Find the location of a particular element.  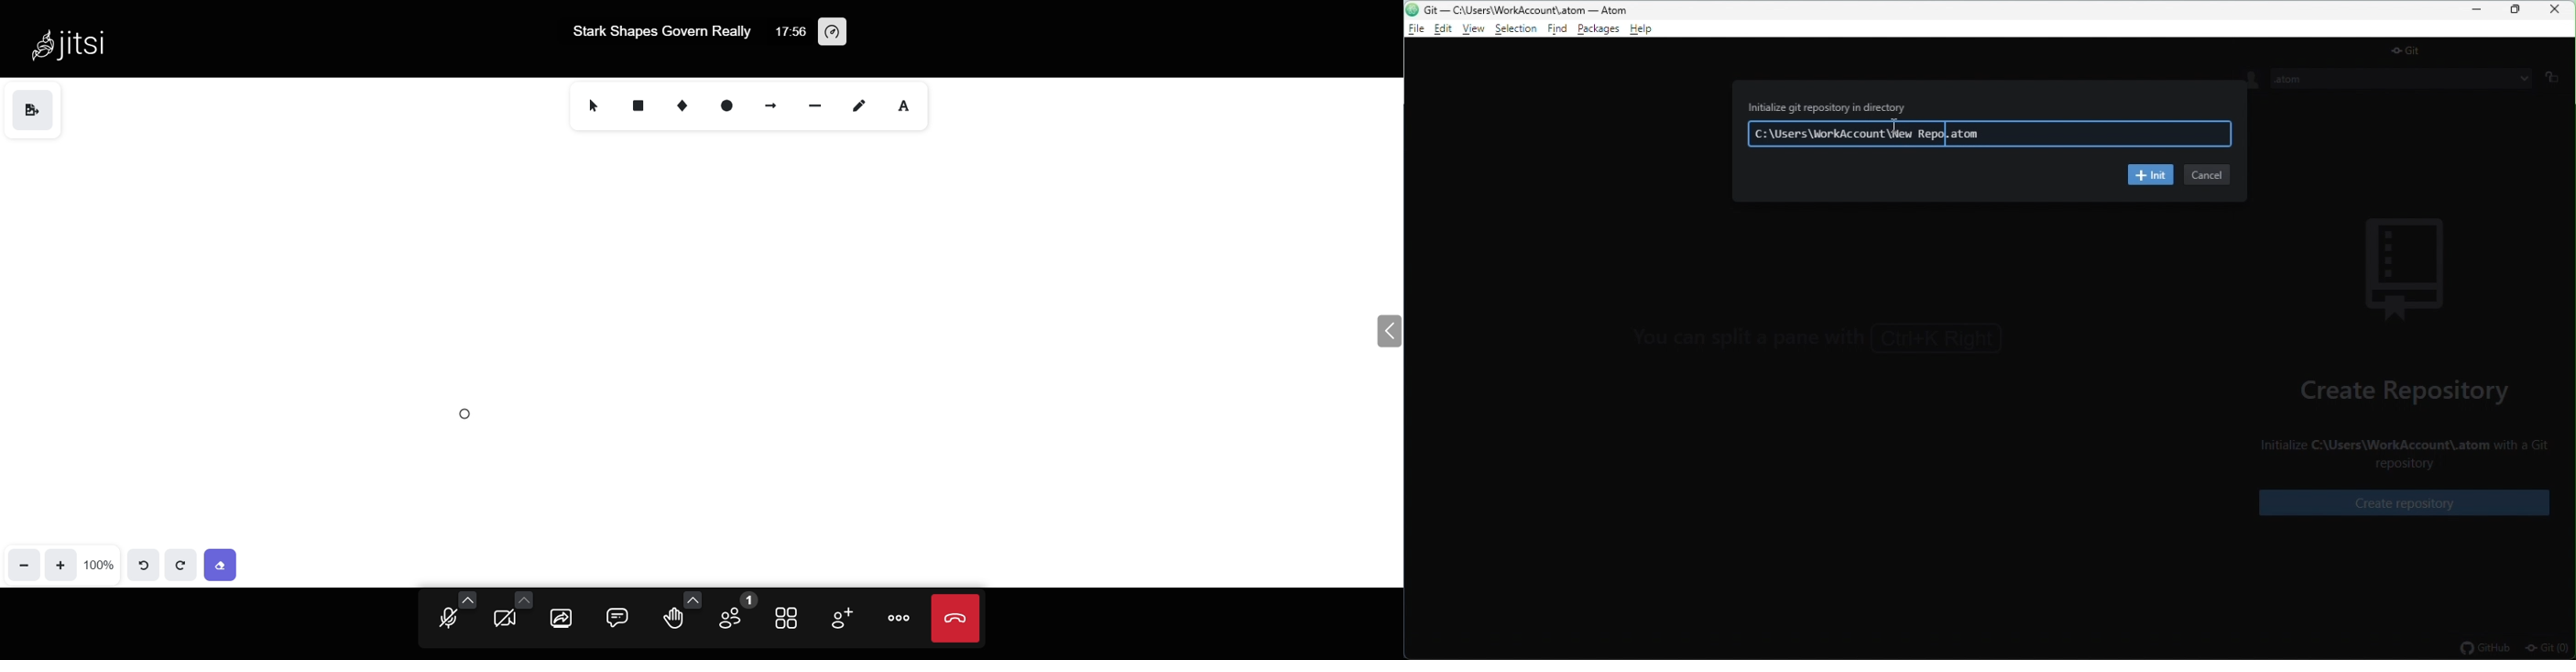

more is located at coordinates (901, 617).